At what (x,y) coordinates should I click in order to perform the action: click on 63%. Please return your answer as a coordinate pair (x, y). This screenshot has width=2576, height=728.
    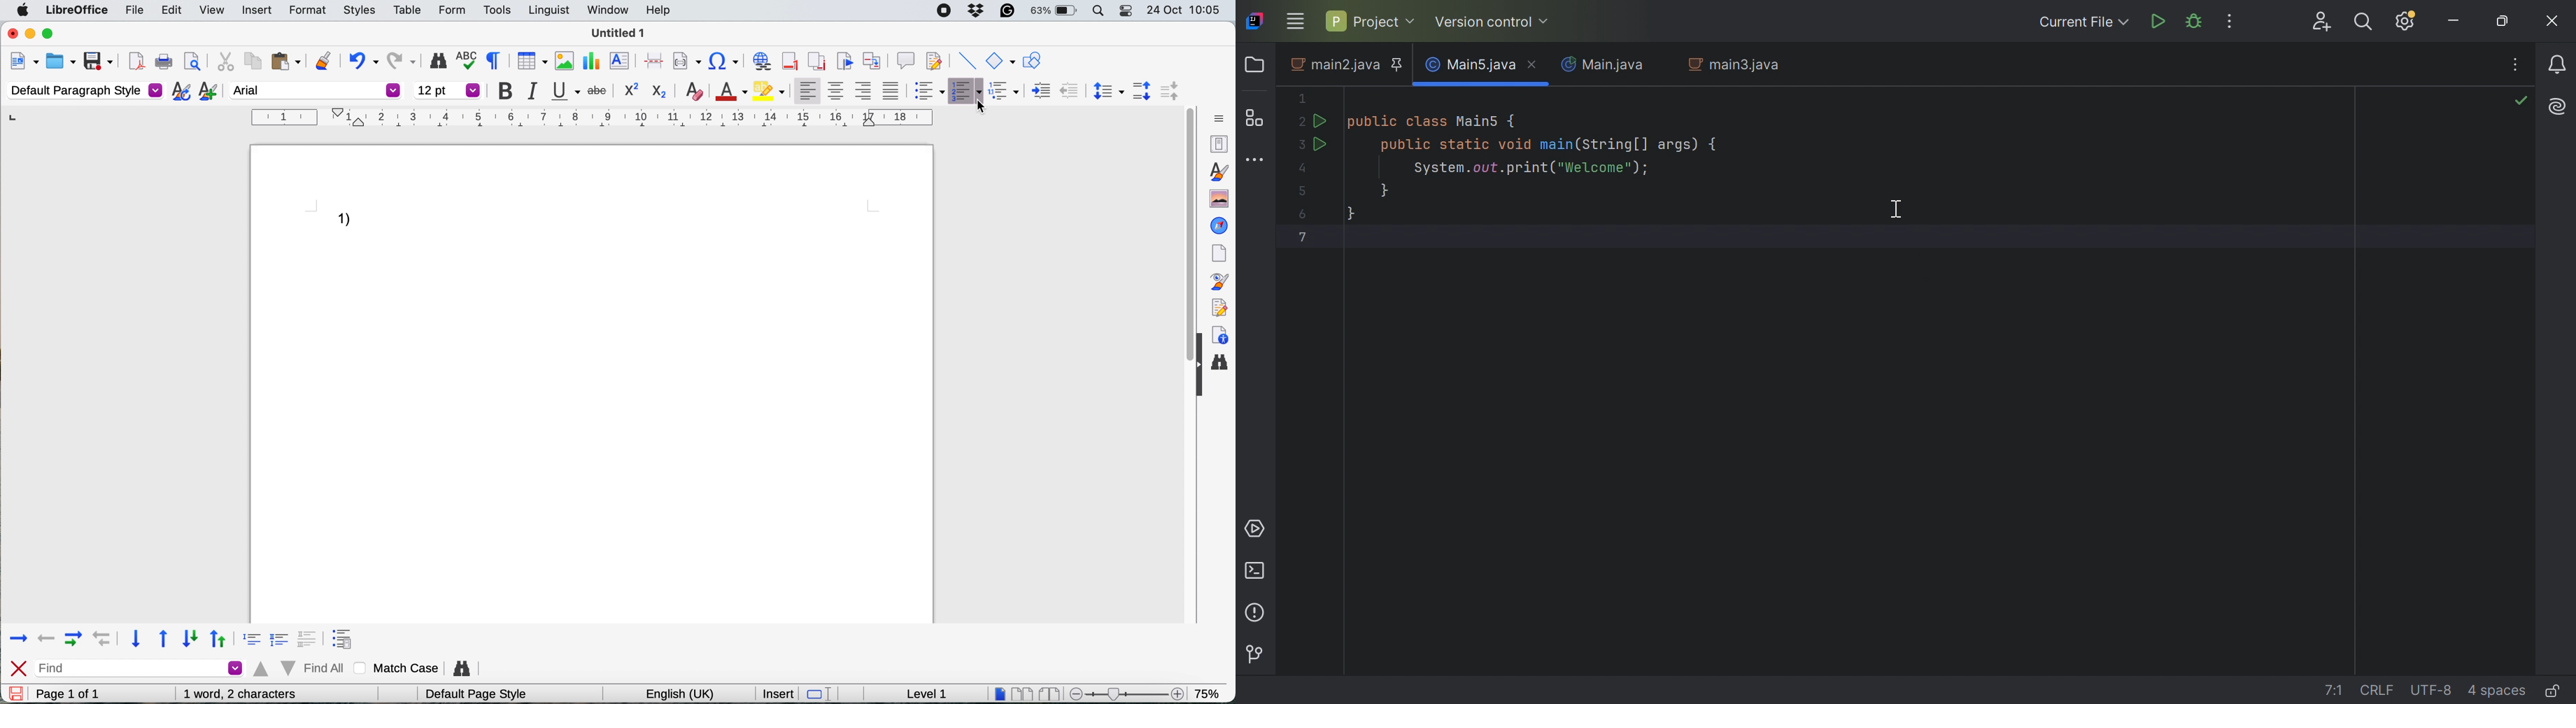
    Looking at the image, I should click on (1055, 12).